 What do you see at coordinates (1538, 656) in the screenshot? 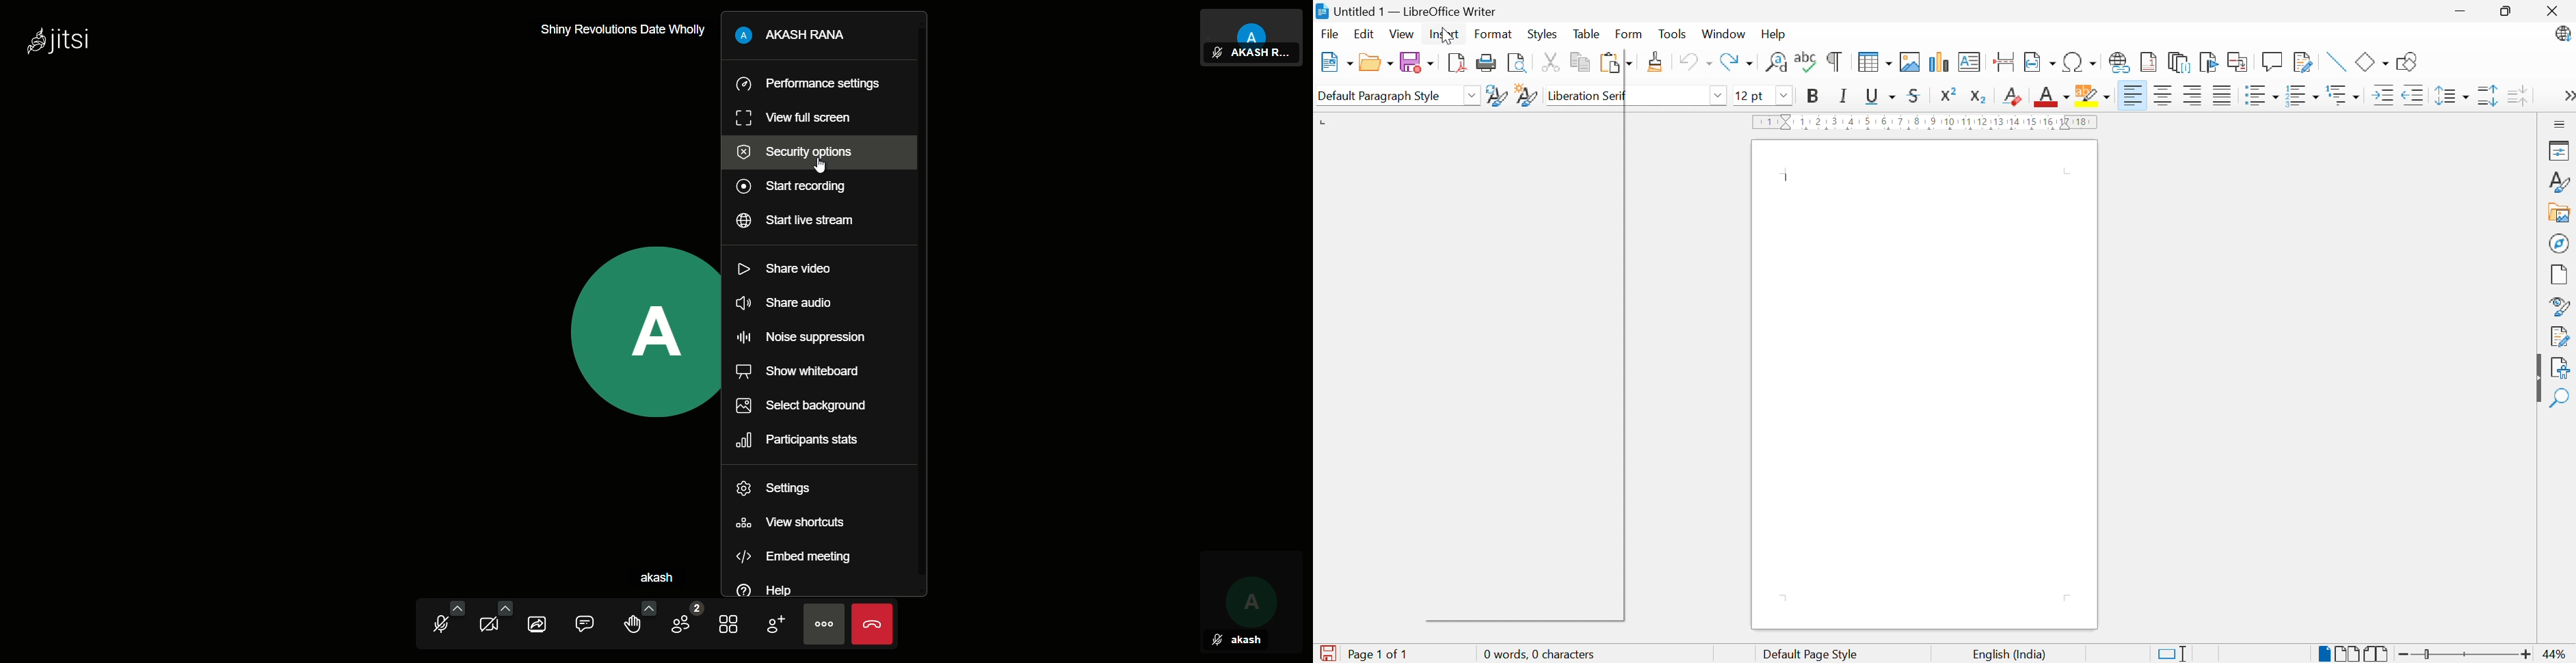
I see `0 words, 0 characters` at bounding box center [1538, 656].